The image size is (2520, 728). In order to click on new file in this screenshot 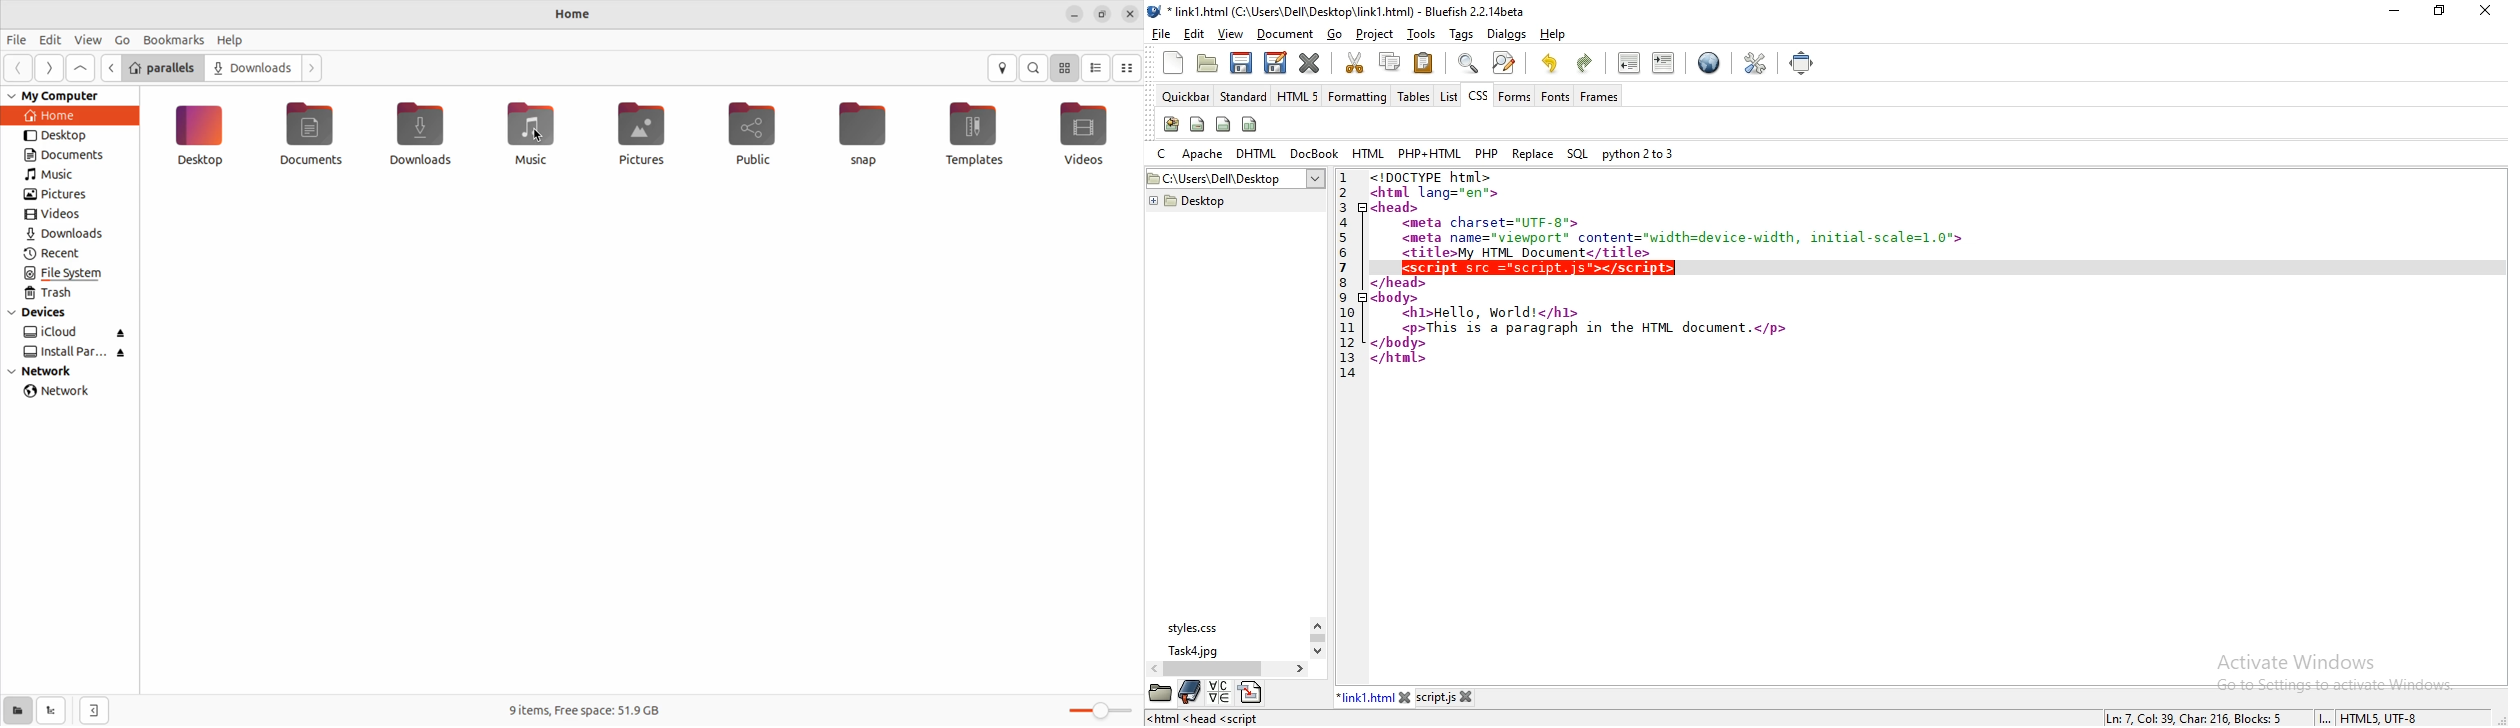, I will do `click(1171, 62)`.